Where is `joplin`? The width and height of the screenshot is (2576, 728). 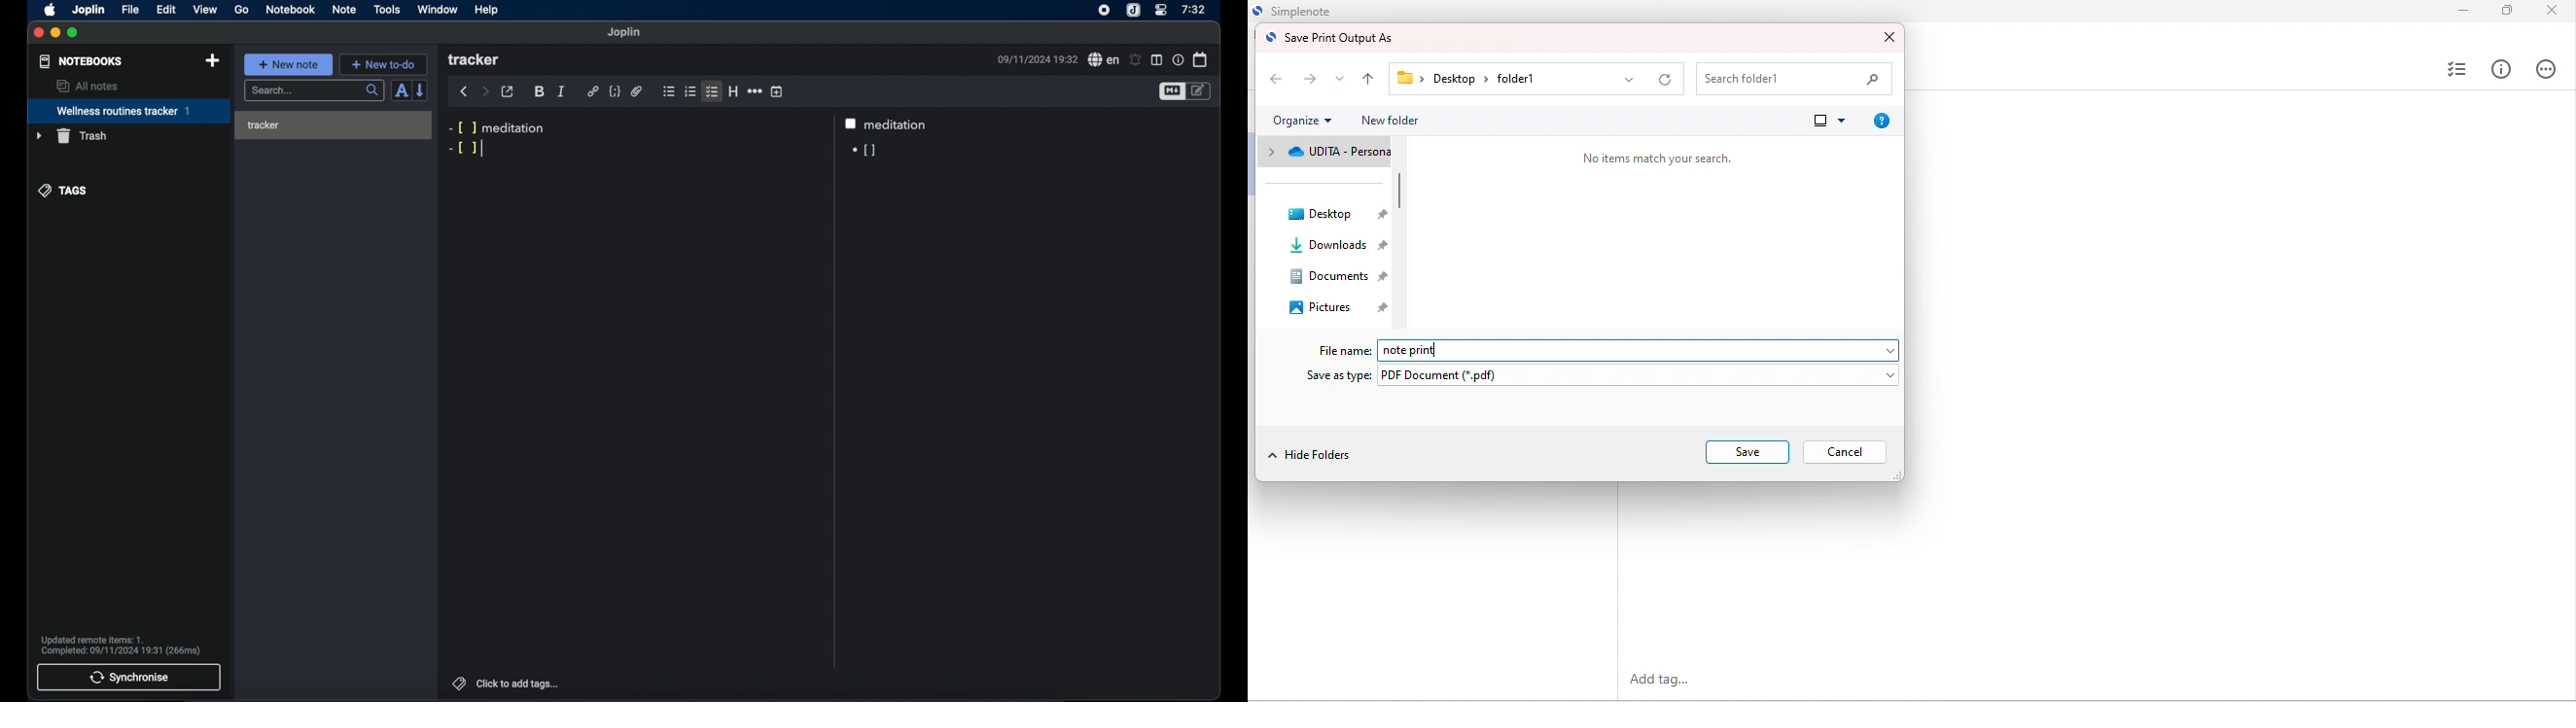 joplin is located at coordinates (625, 32).